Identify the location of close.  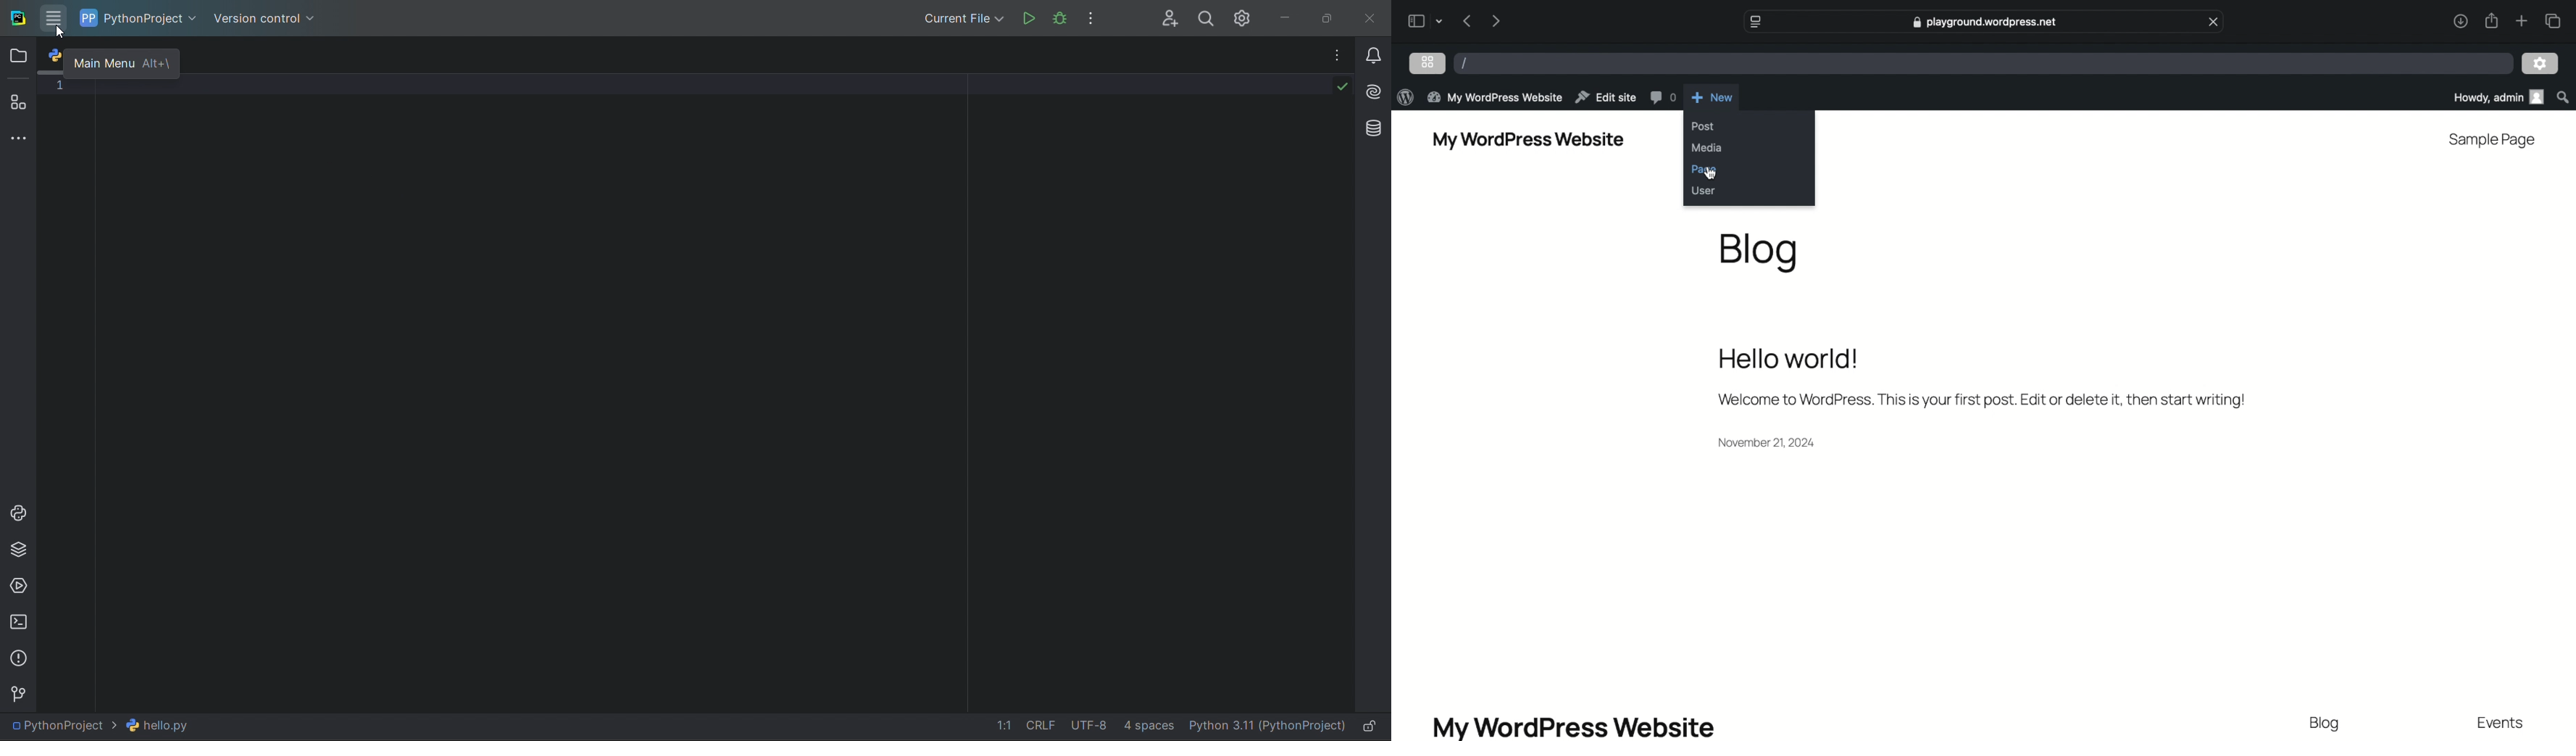
(1373, 15).